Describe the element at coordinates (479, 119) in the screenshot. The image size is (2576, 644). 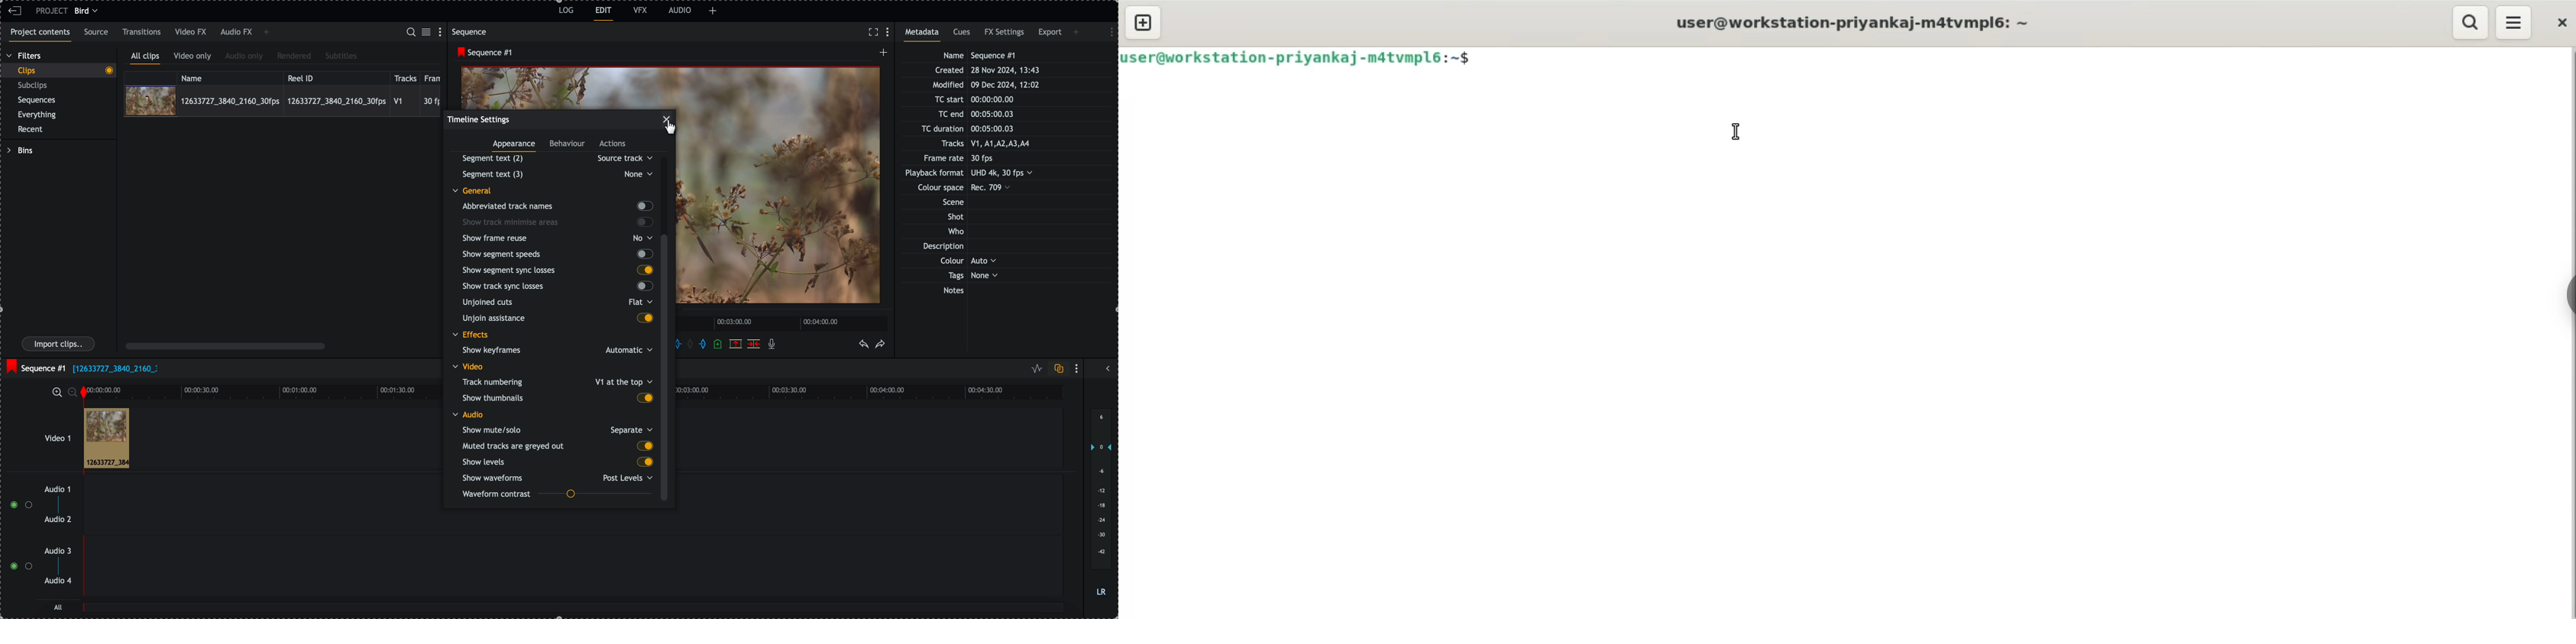
I see `timeline settings` at that location.